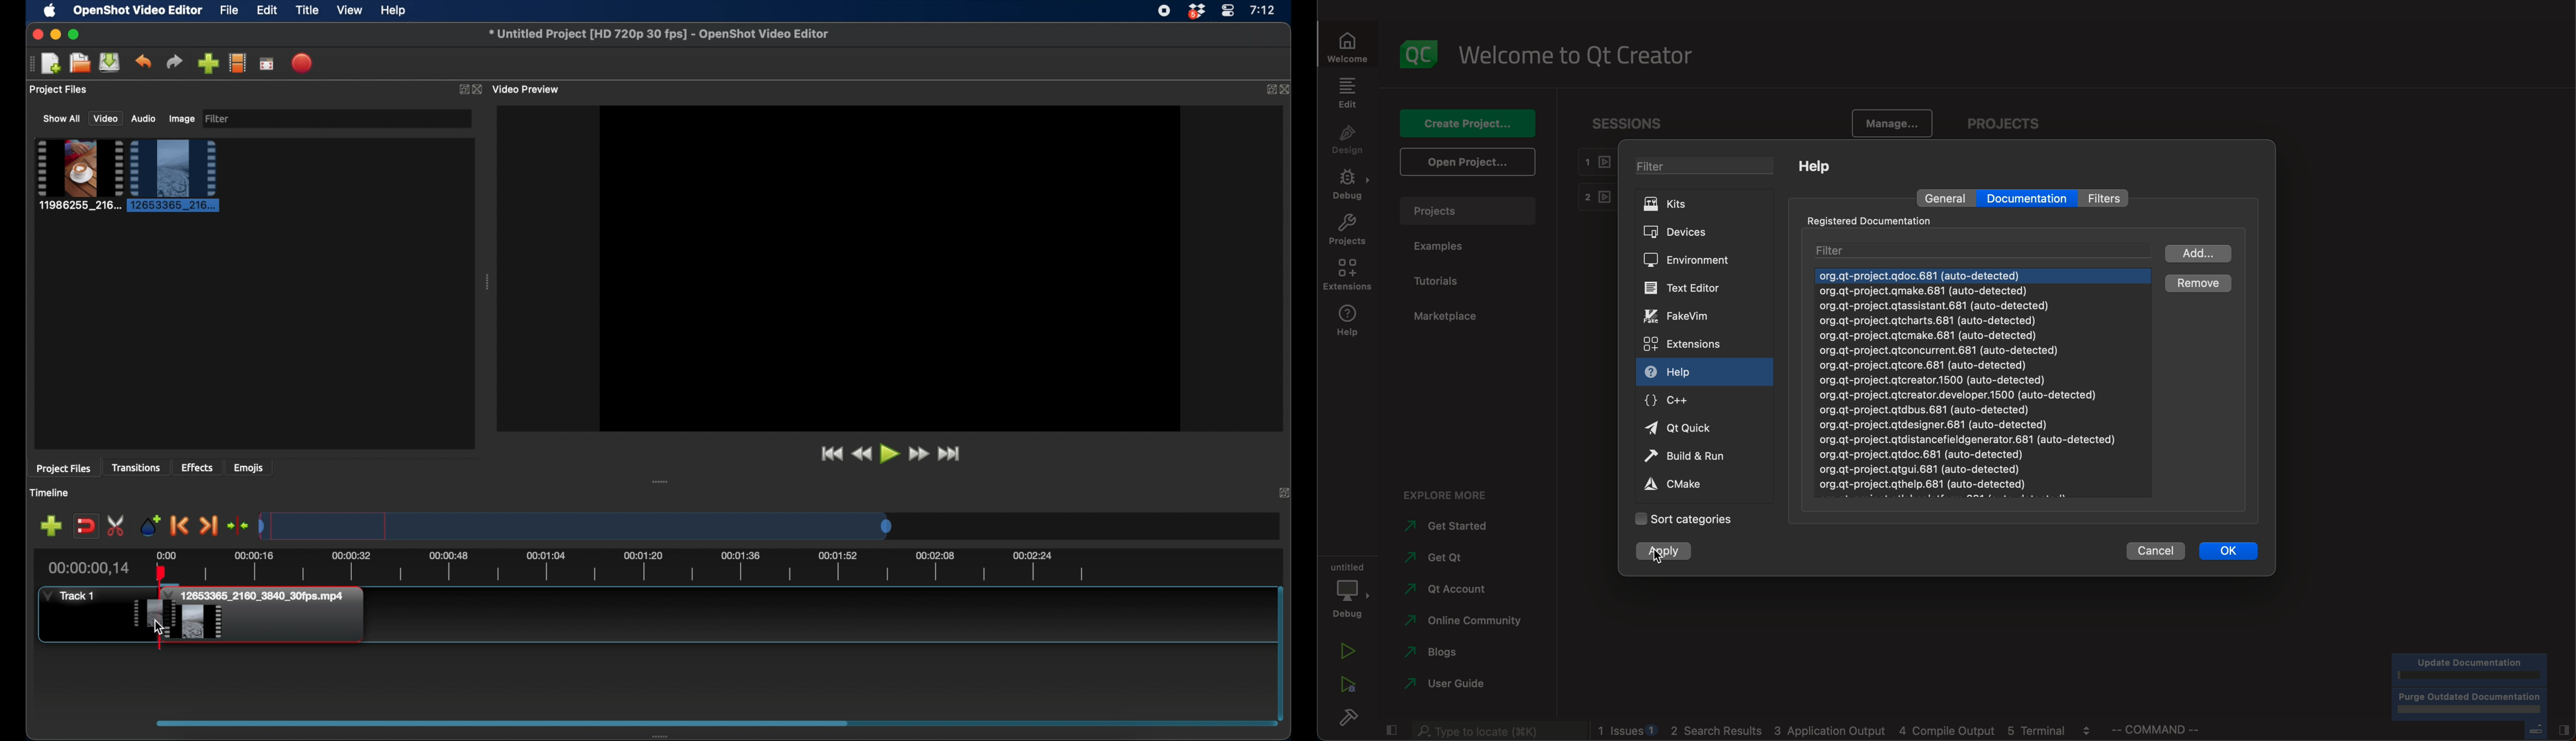  I want to click on jump to end, so click(951, 454).